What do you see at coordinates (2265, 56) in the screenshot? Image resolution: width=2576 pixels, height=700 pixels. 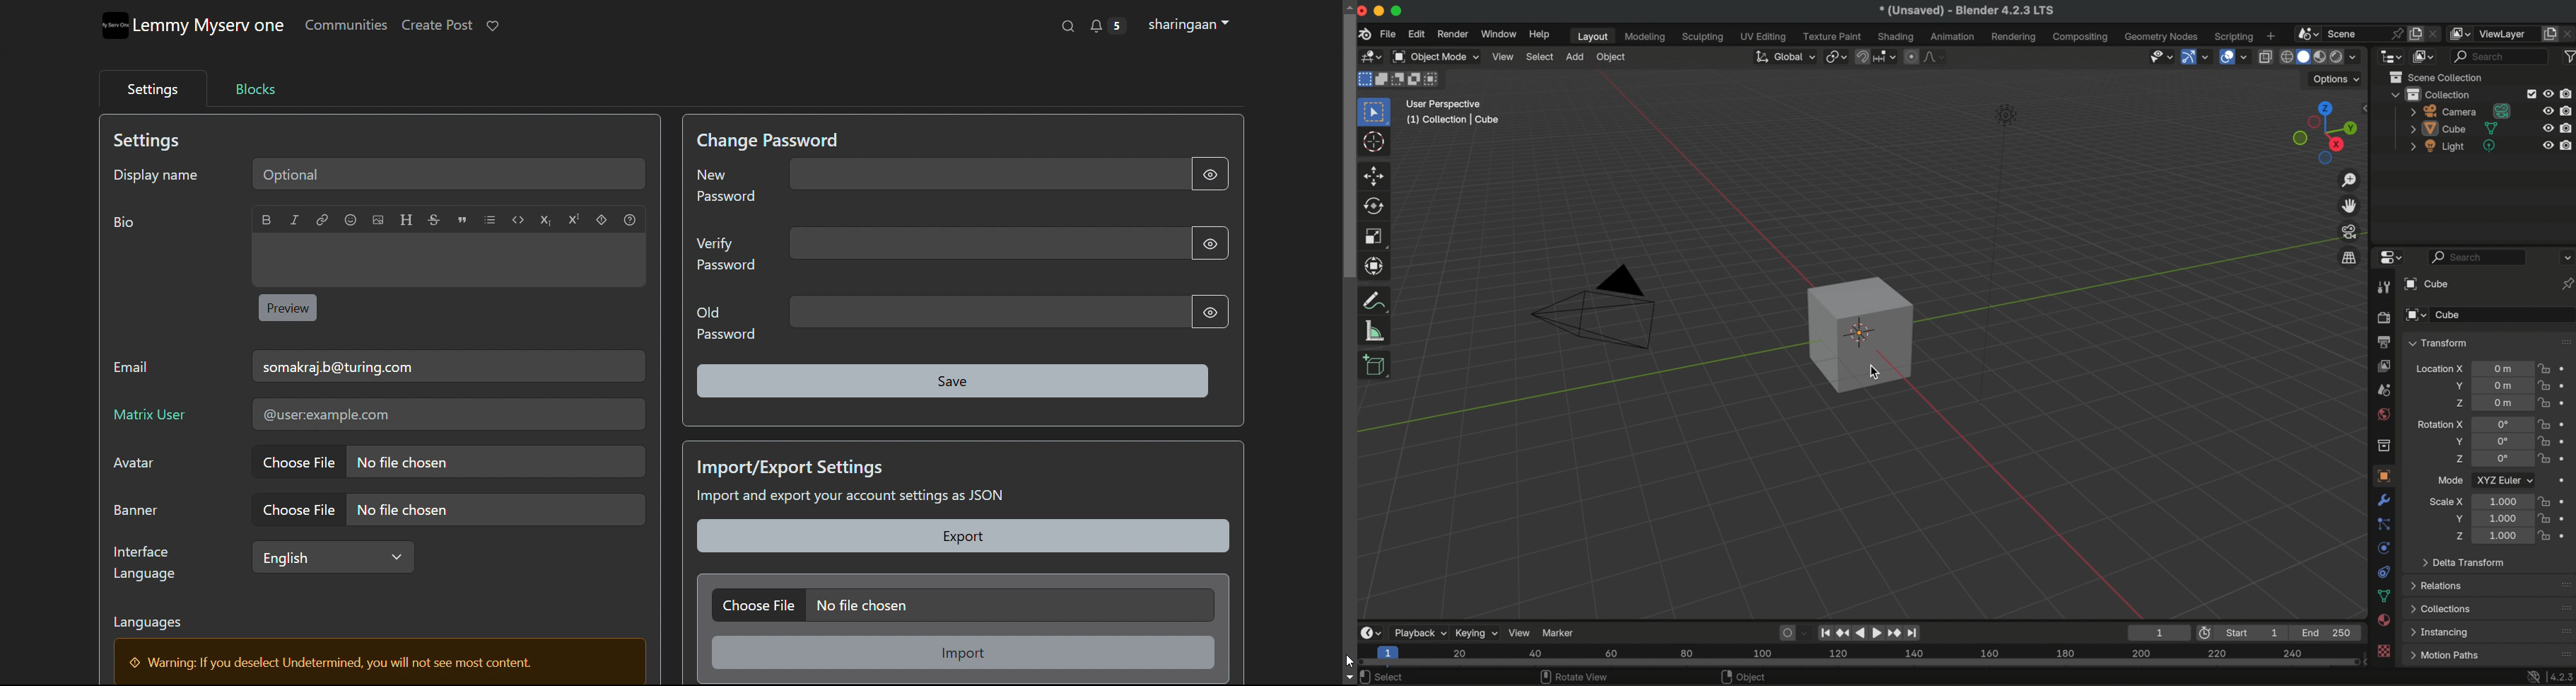 I see `toggle x-ray` at bounding box center [2265, 56].